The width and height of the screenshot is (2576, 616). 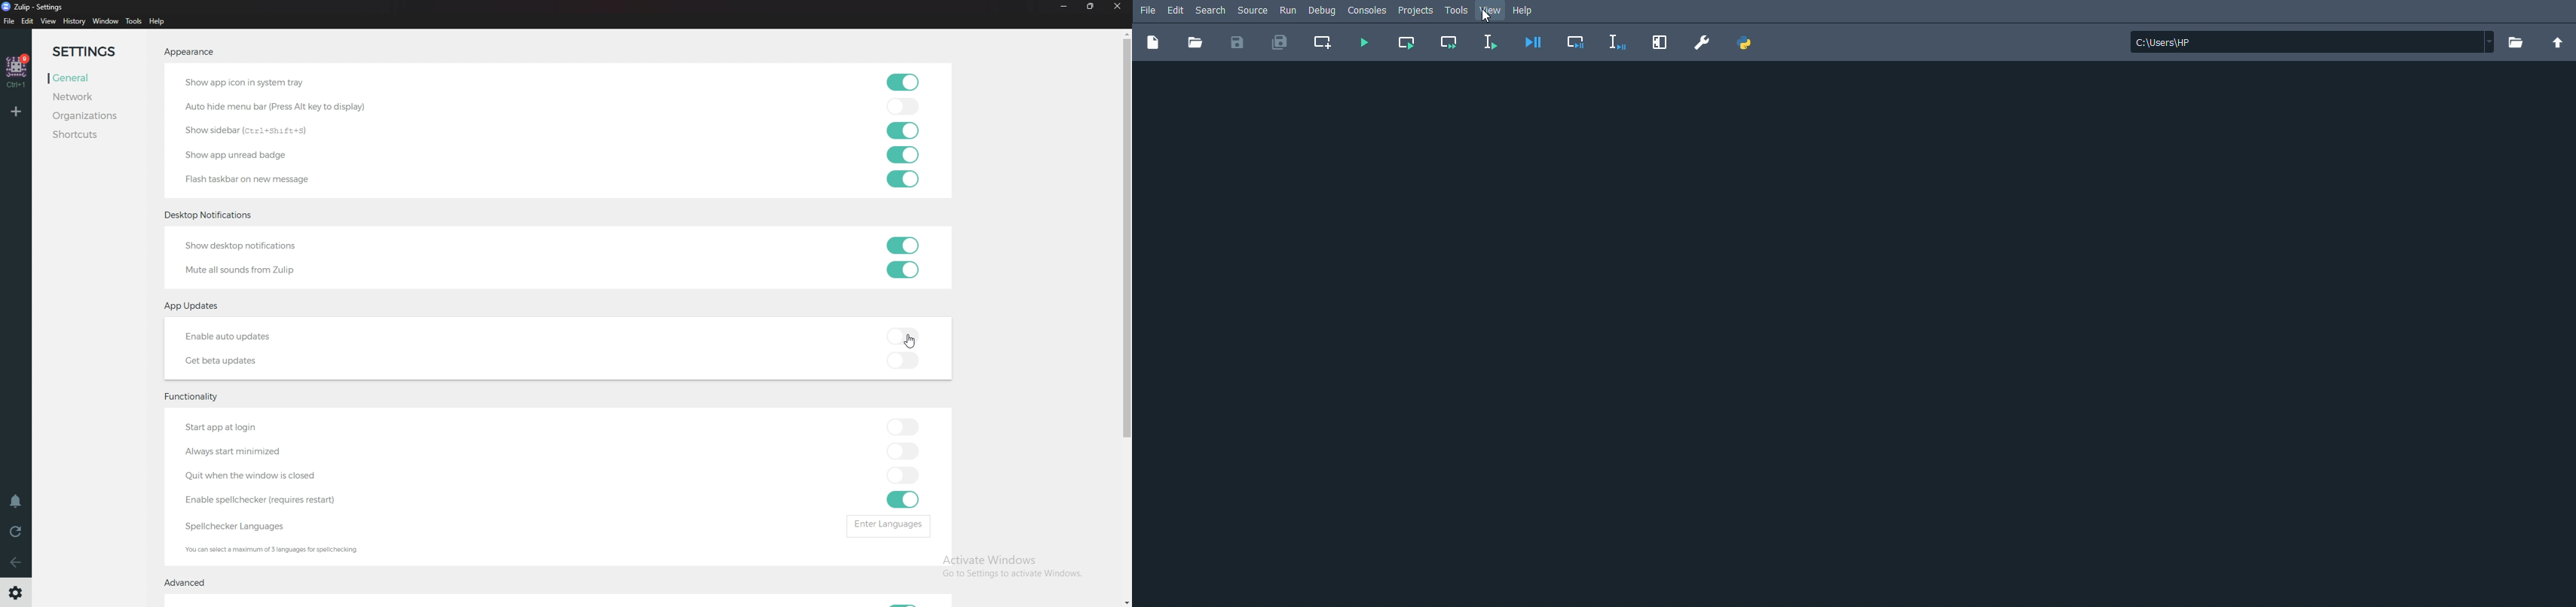 What do you see at coordinates (1490, 10) in the screenshot?
I see `View` at bounding box center [1490, 10].